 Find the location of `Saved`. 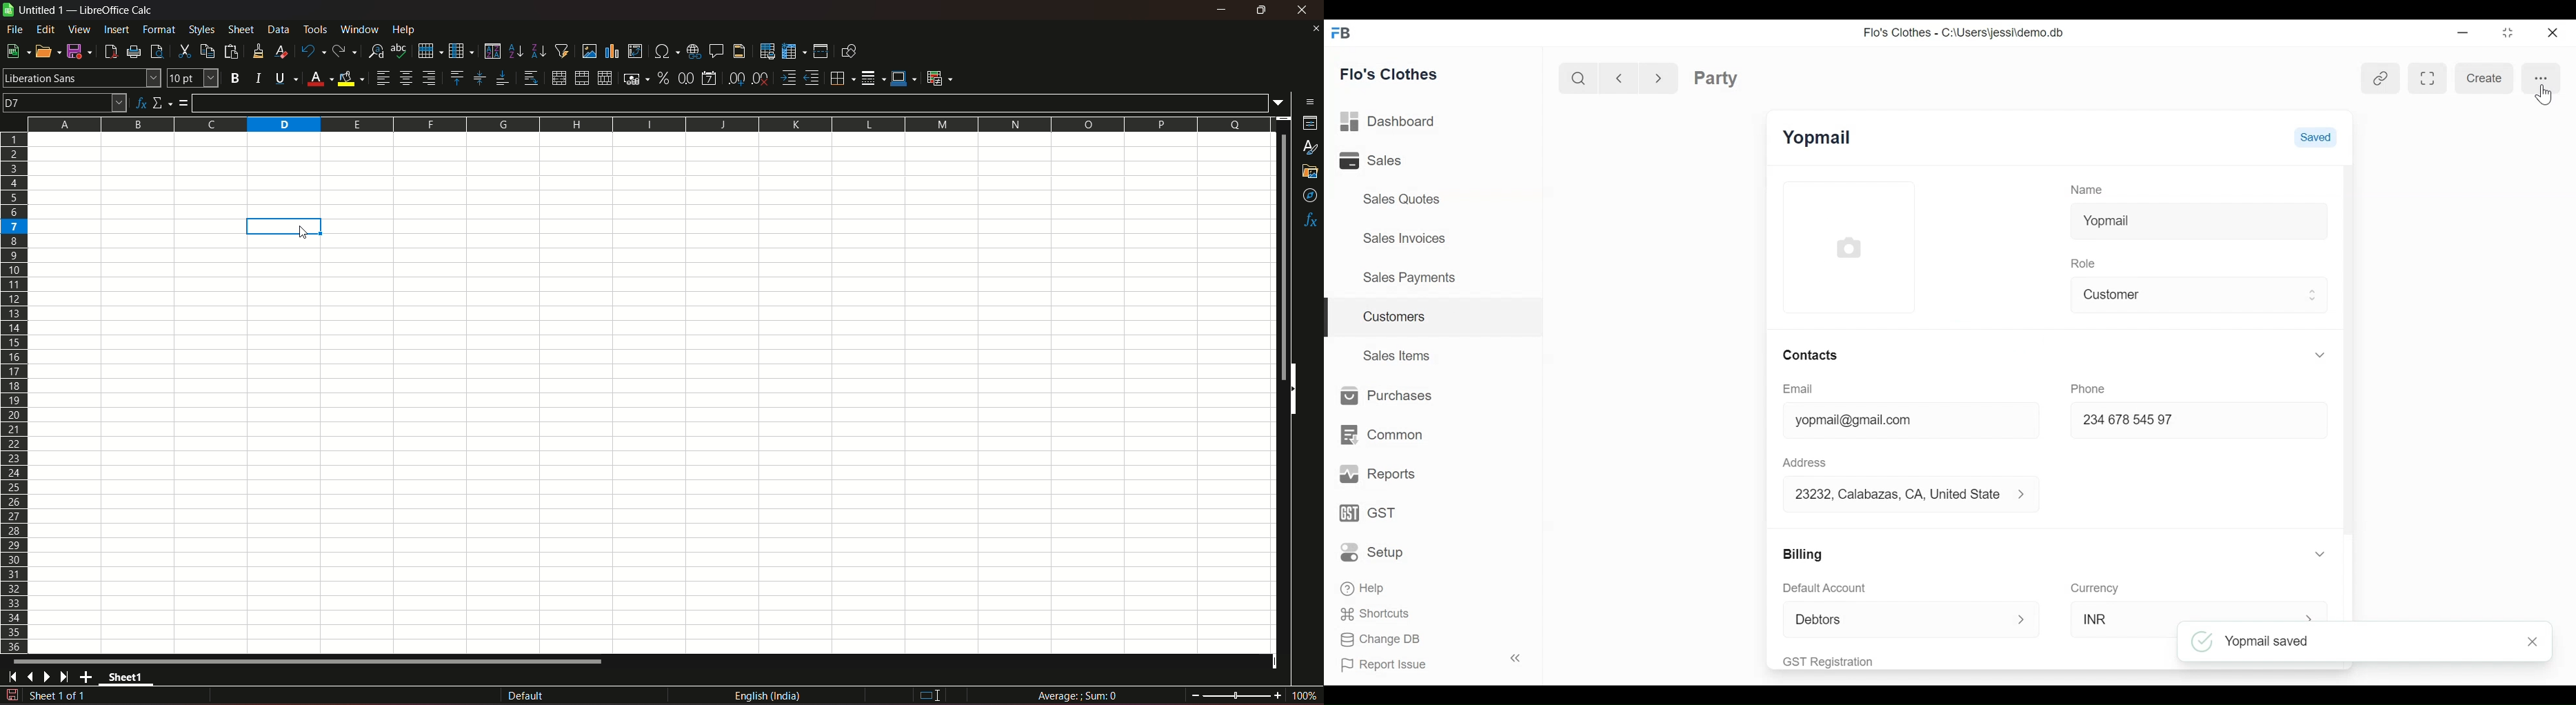

Saved is located at coordinates (2316, 137).